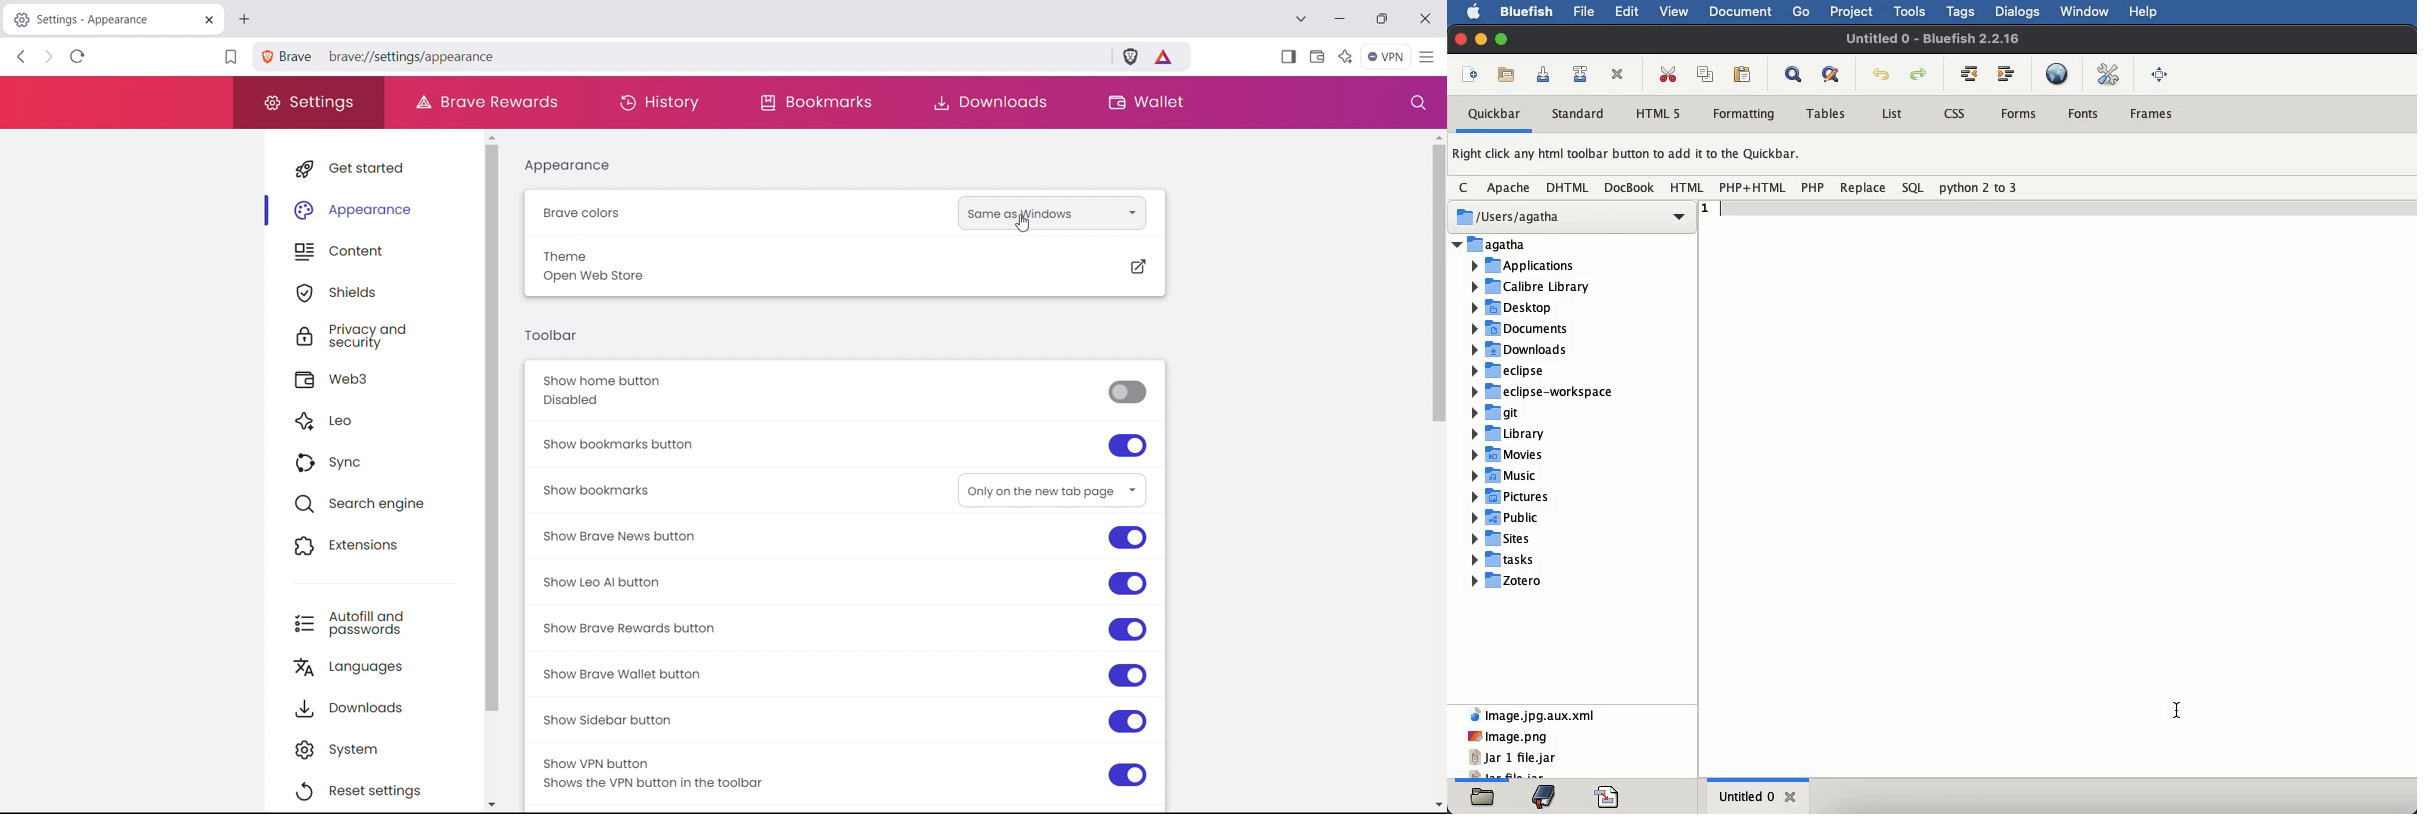 This screenshot has width=2436, height=840. I want to click on users Agatha, so click(1570, 212).